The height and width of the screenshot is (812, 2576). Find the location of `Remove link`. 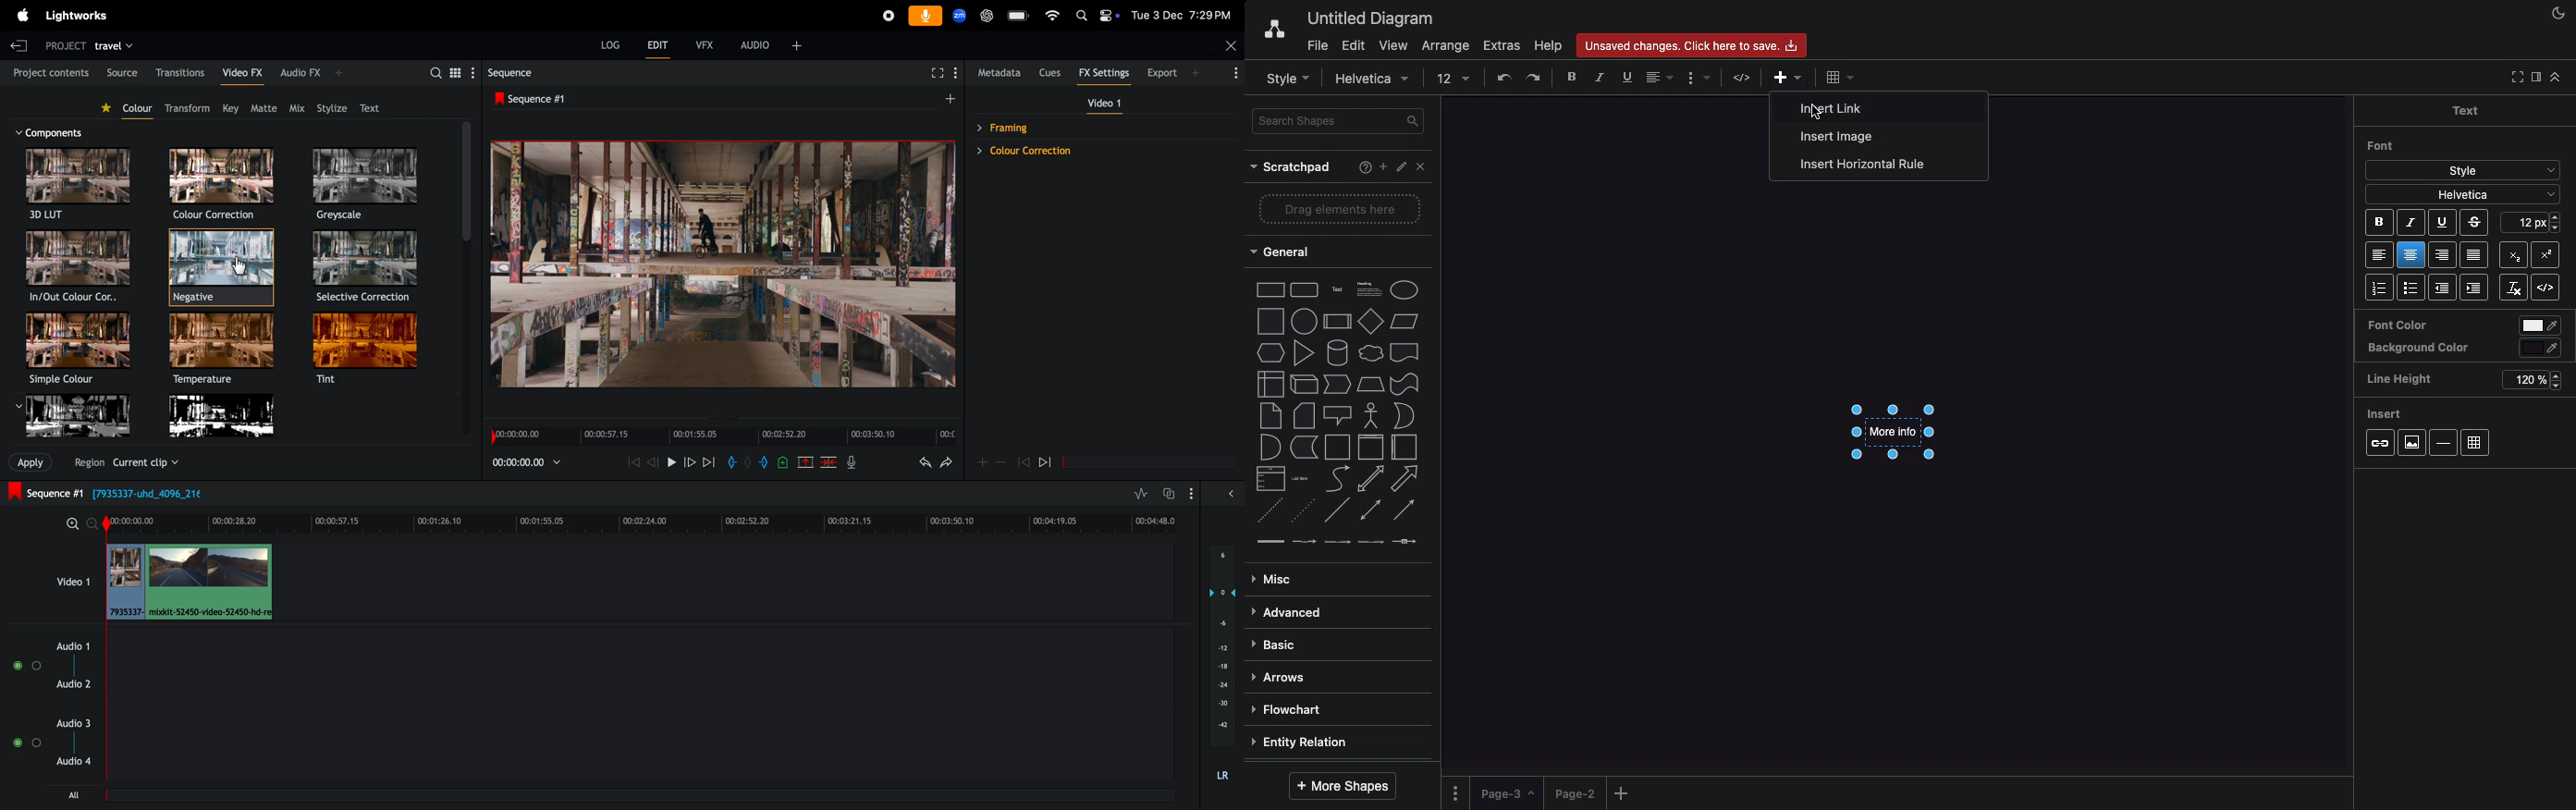

Remove link is located at coordinates (2513, 288).